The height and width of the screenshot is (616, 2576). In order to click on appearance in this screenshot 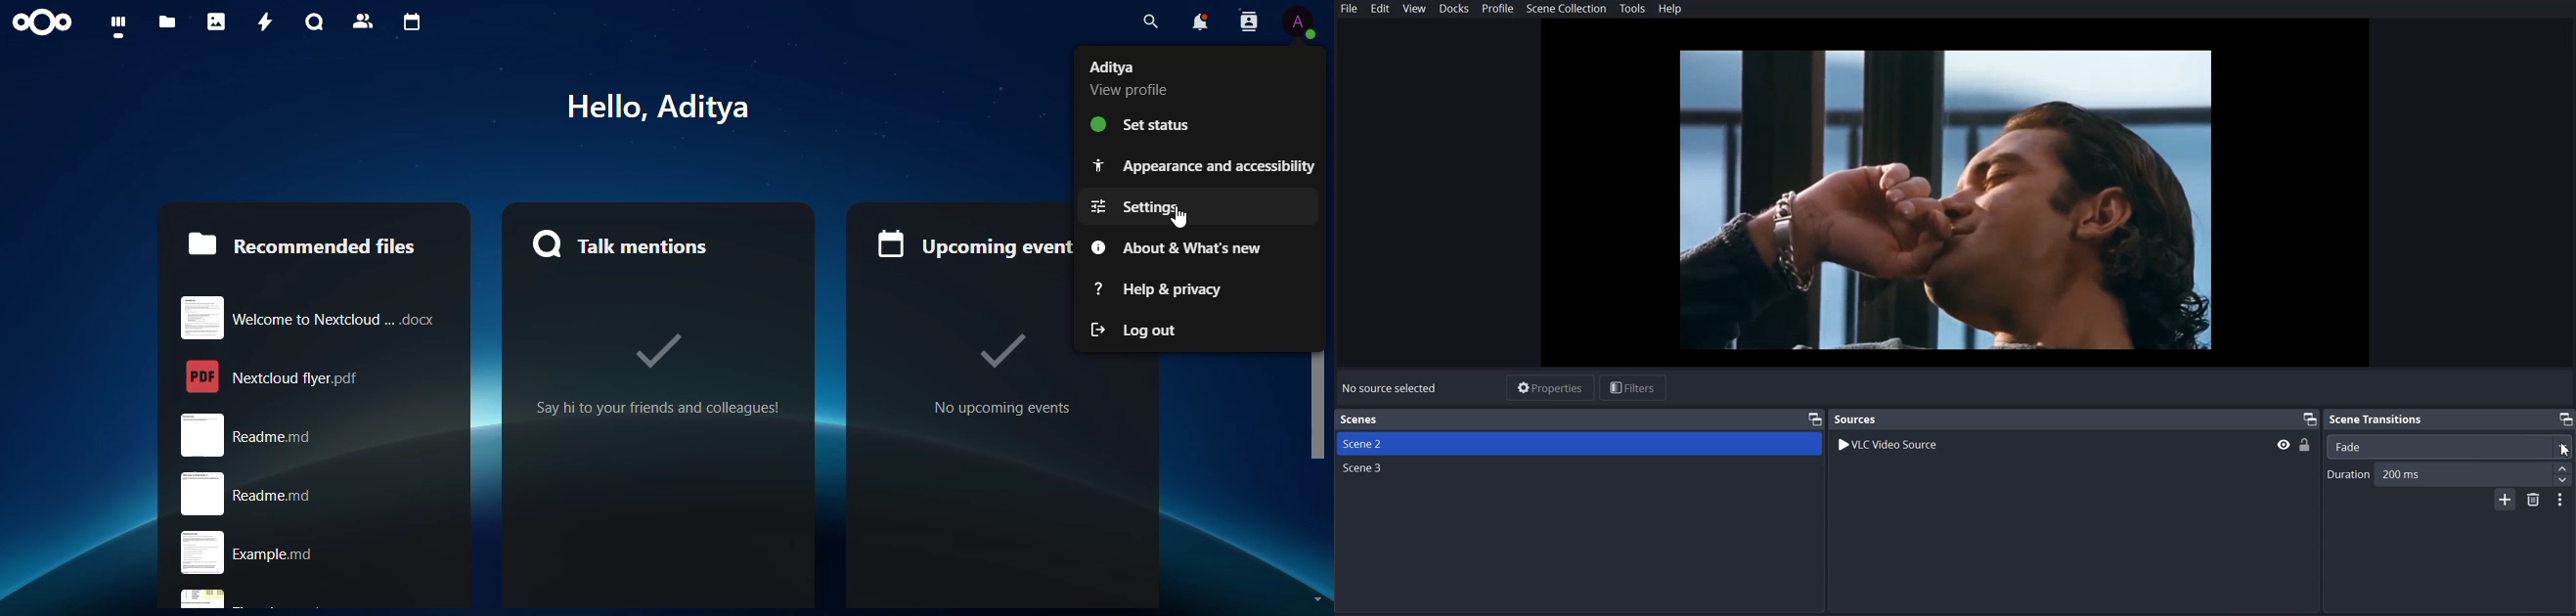, I will do `click(1201, 164)`.